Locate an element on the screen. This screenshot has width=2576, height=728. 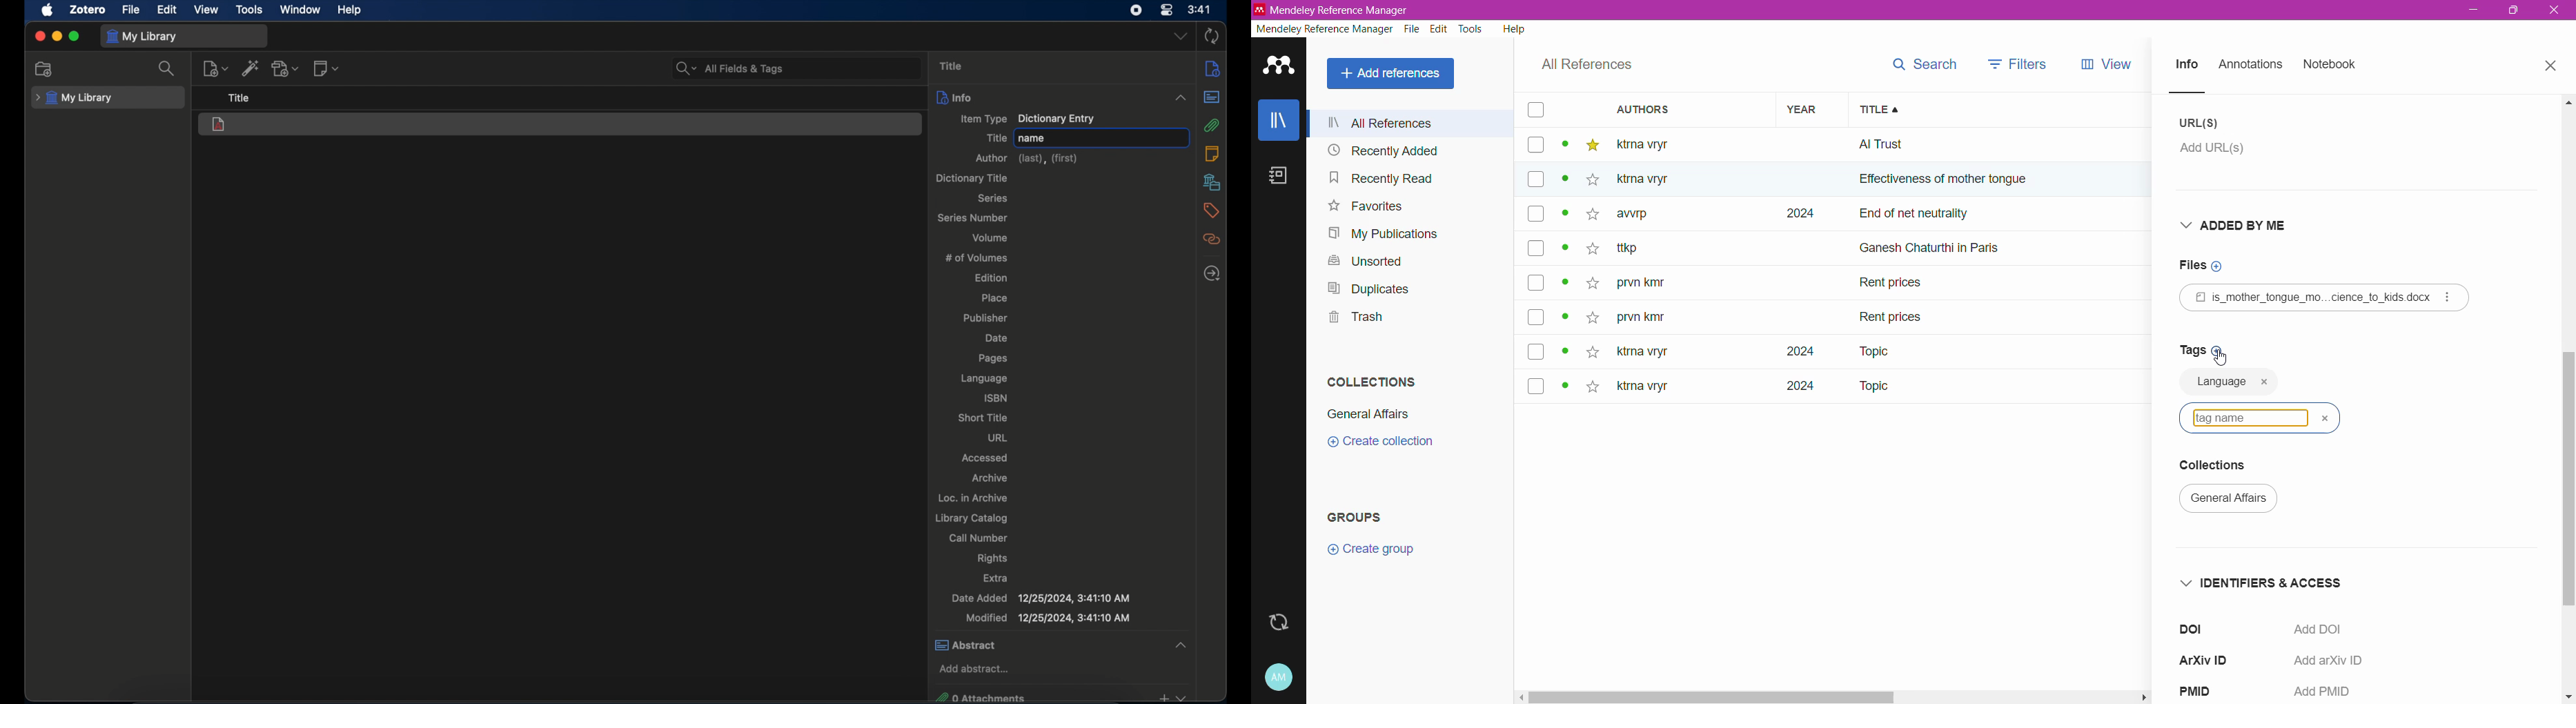
General Affairs is located at coordinates (1368, 414).